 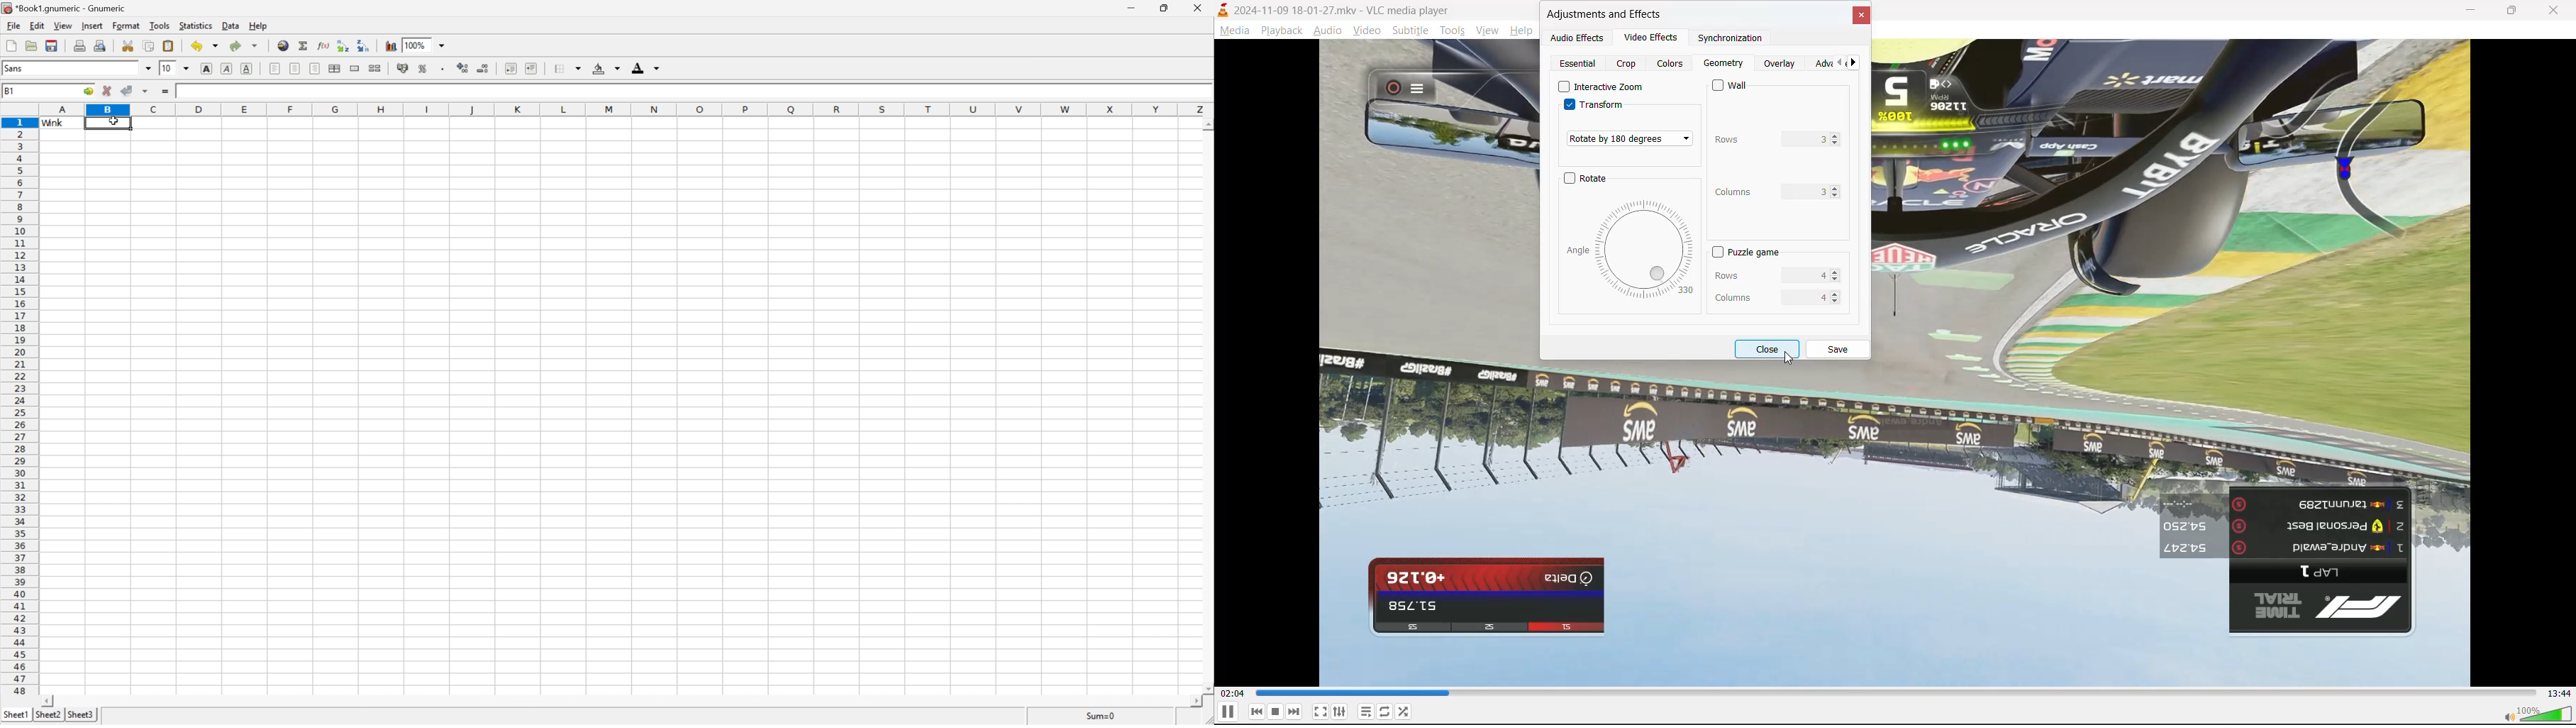 I want to click on increase indent, so click(x=532, y=67).